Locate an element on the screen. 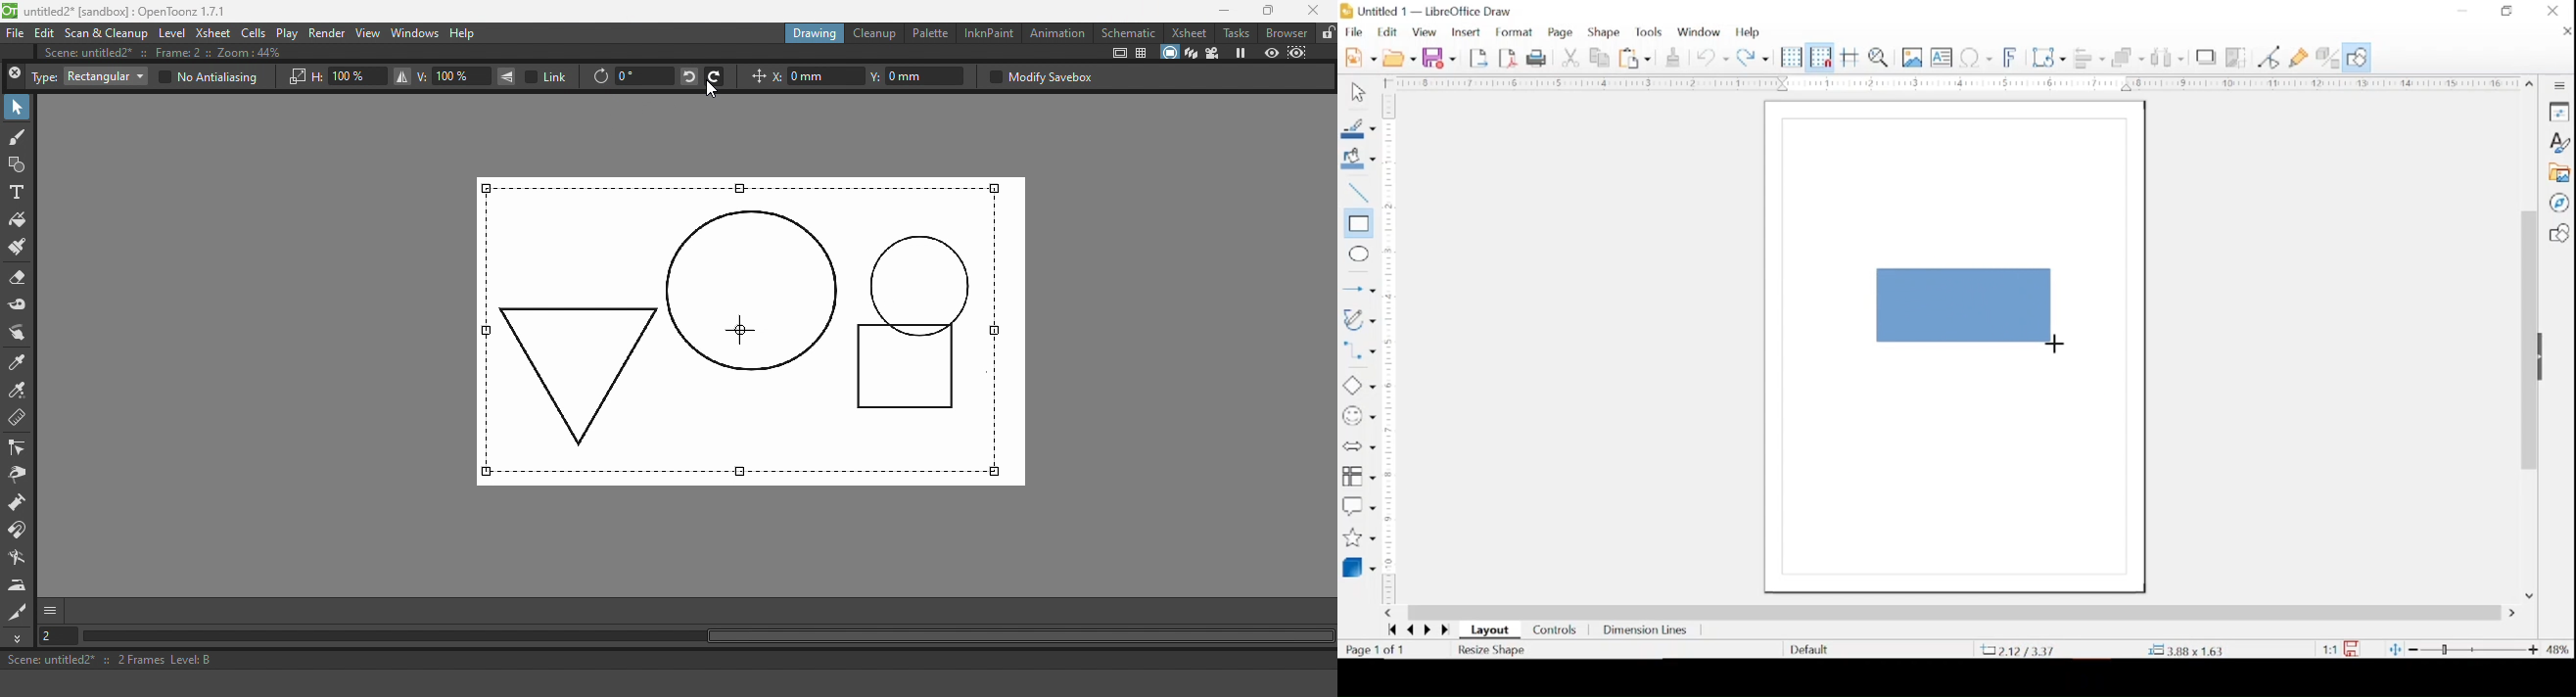  close is located at coordinates (2554, 11).